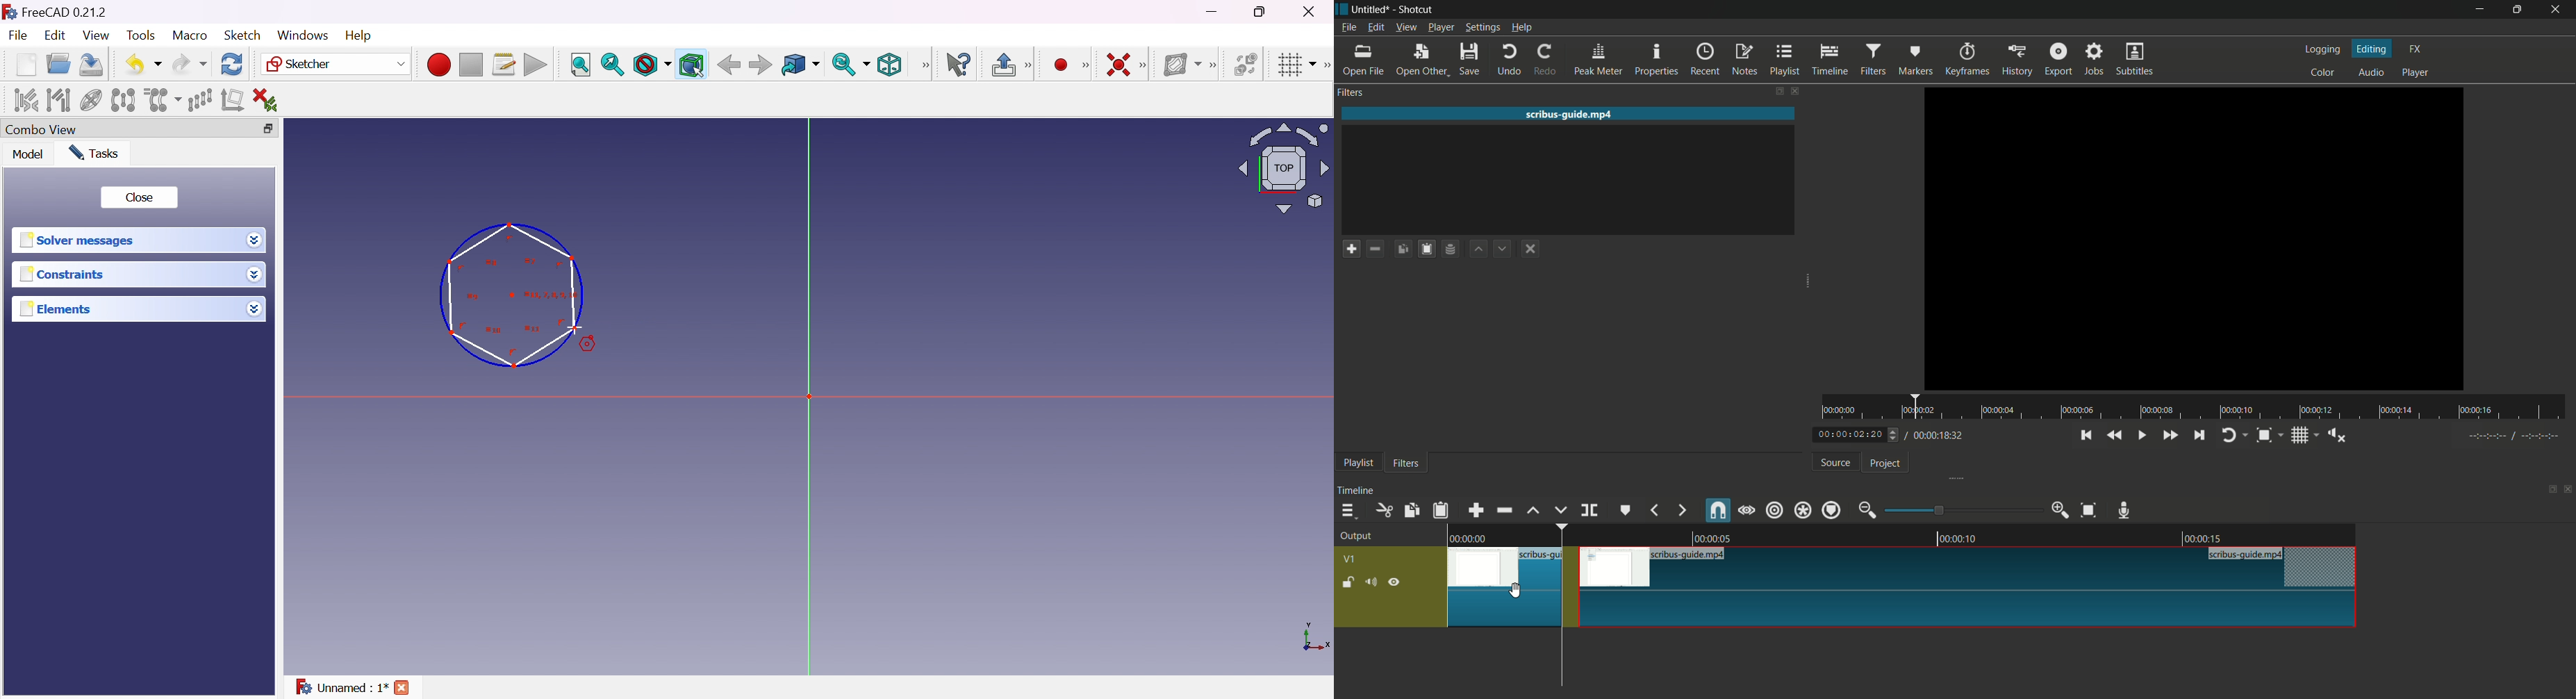 This screenshot has width=2576, height=700. Describe the element at coordinates (1298, 65) in the screenshot. I see `Toggle grid` at that location.